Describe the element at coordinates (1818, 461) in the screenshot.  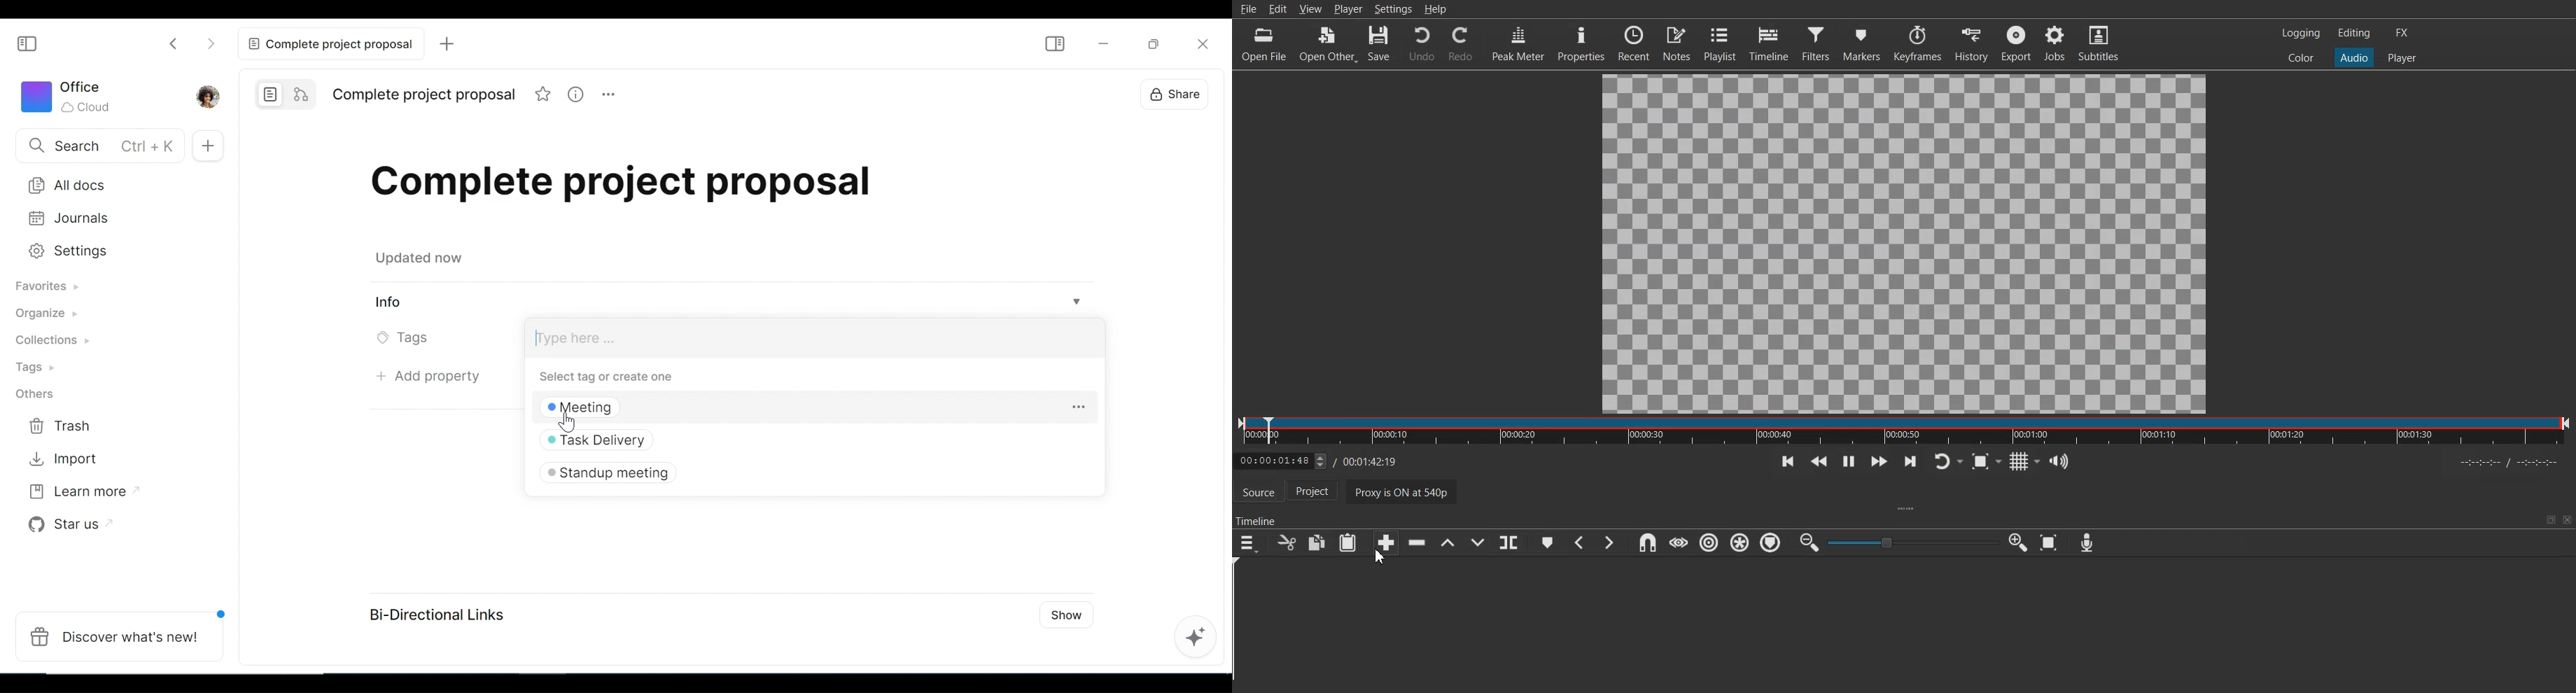
I see `Play quickly backwards` at that location.